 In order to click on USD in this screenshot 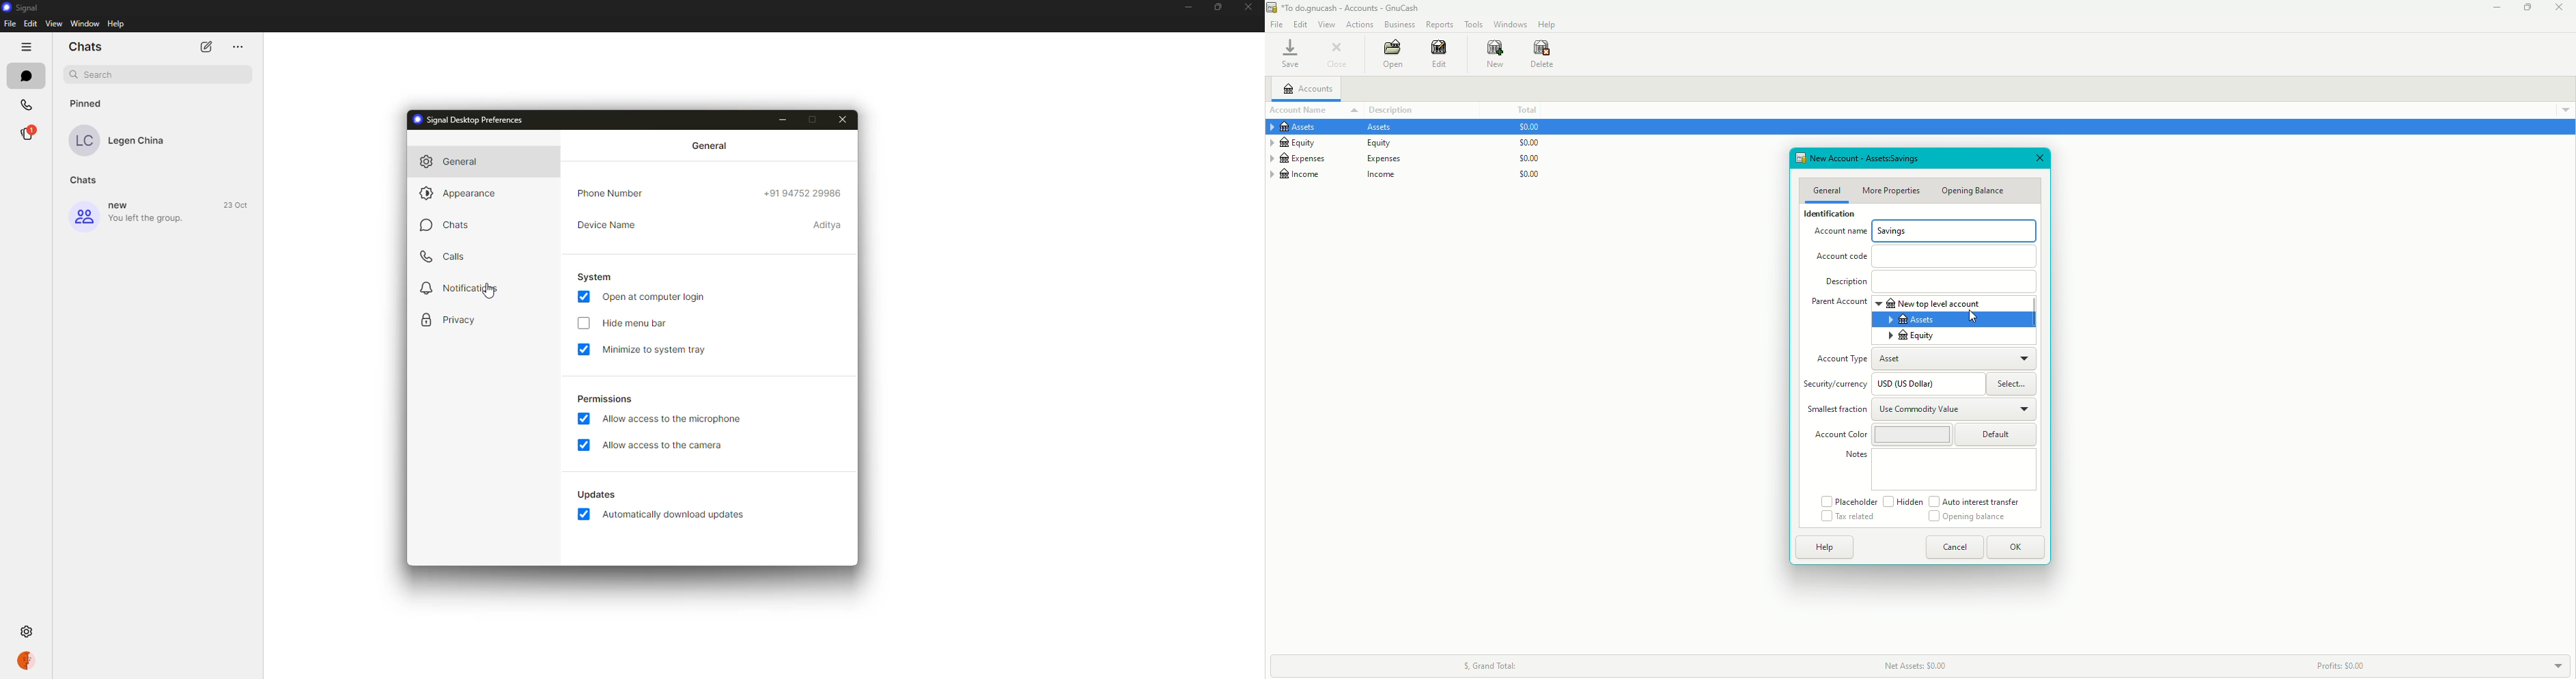, I will do `click(1914, 385)`.